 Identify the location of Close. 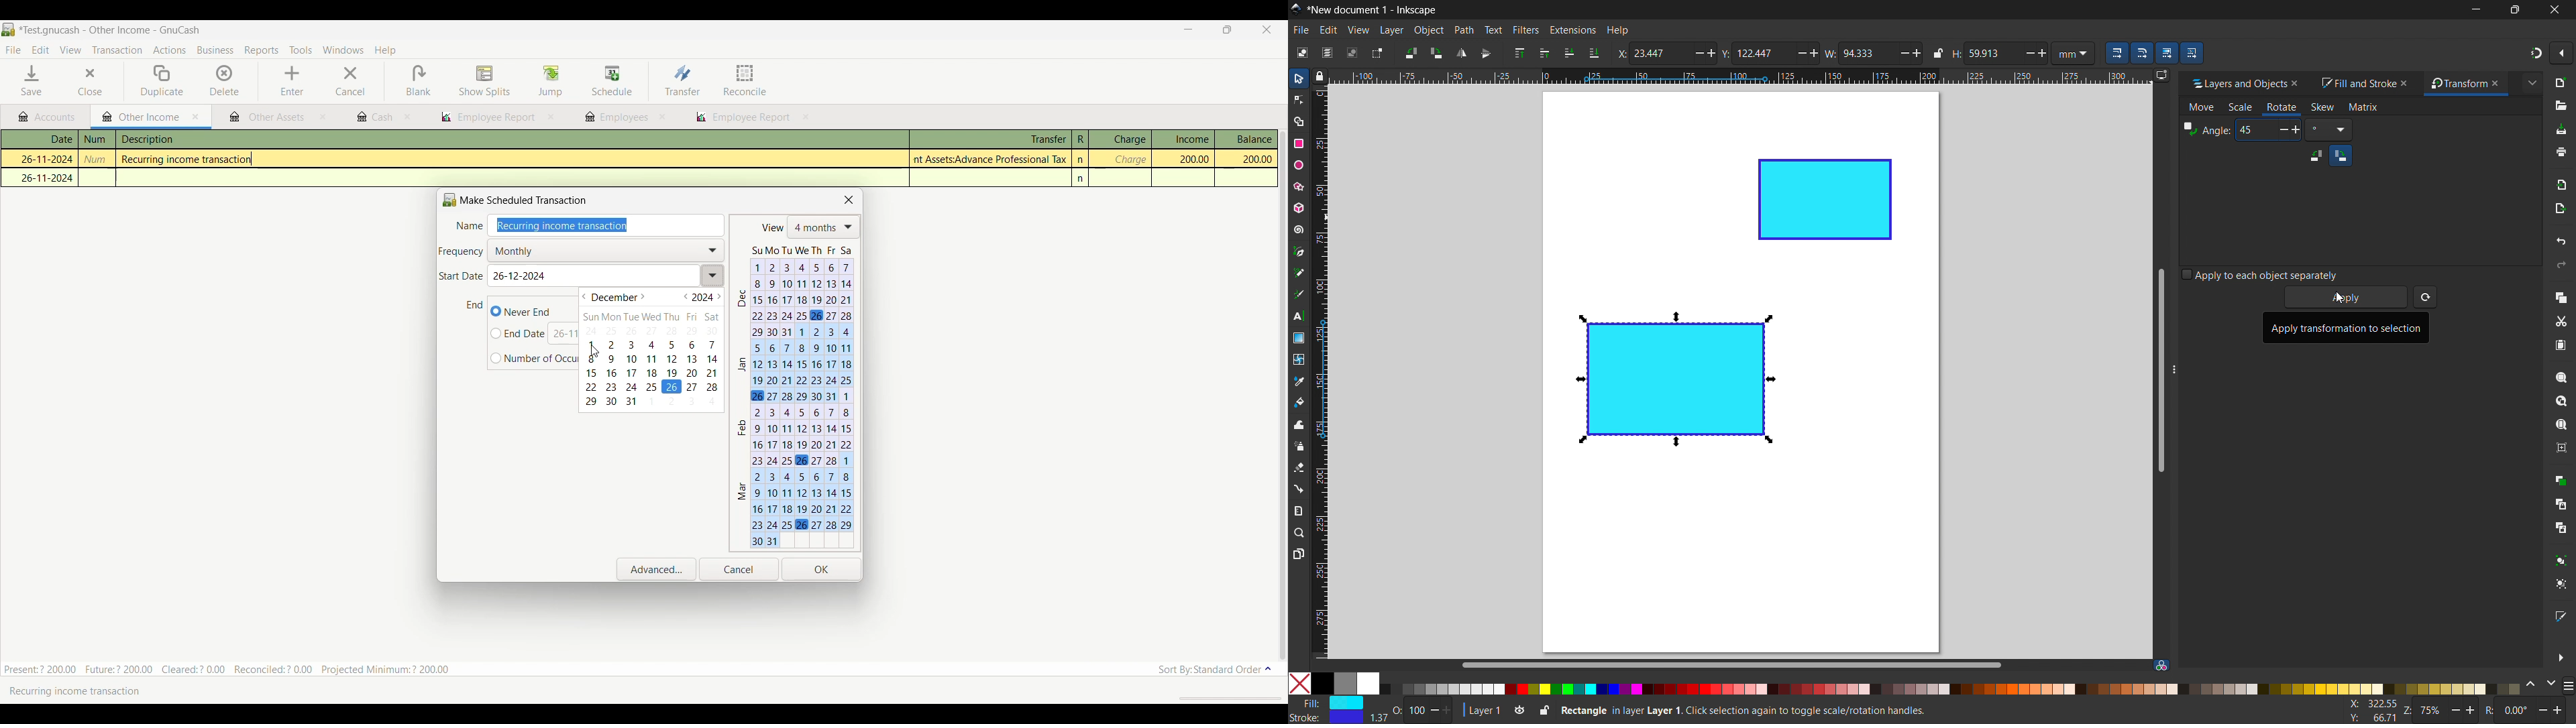
(80, 82).